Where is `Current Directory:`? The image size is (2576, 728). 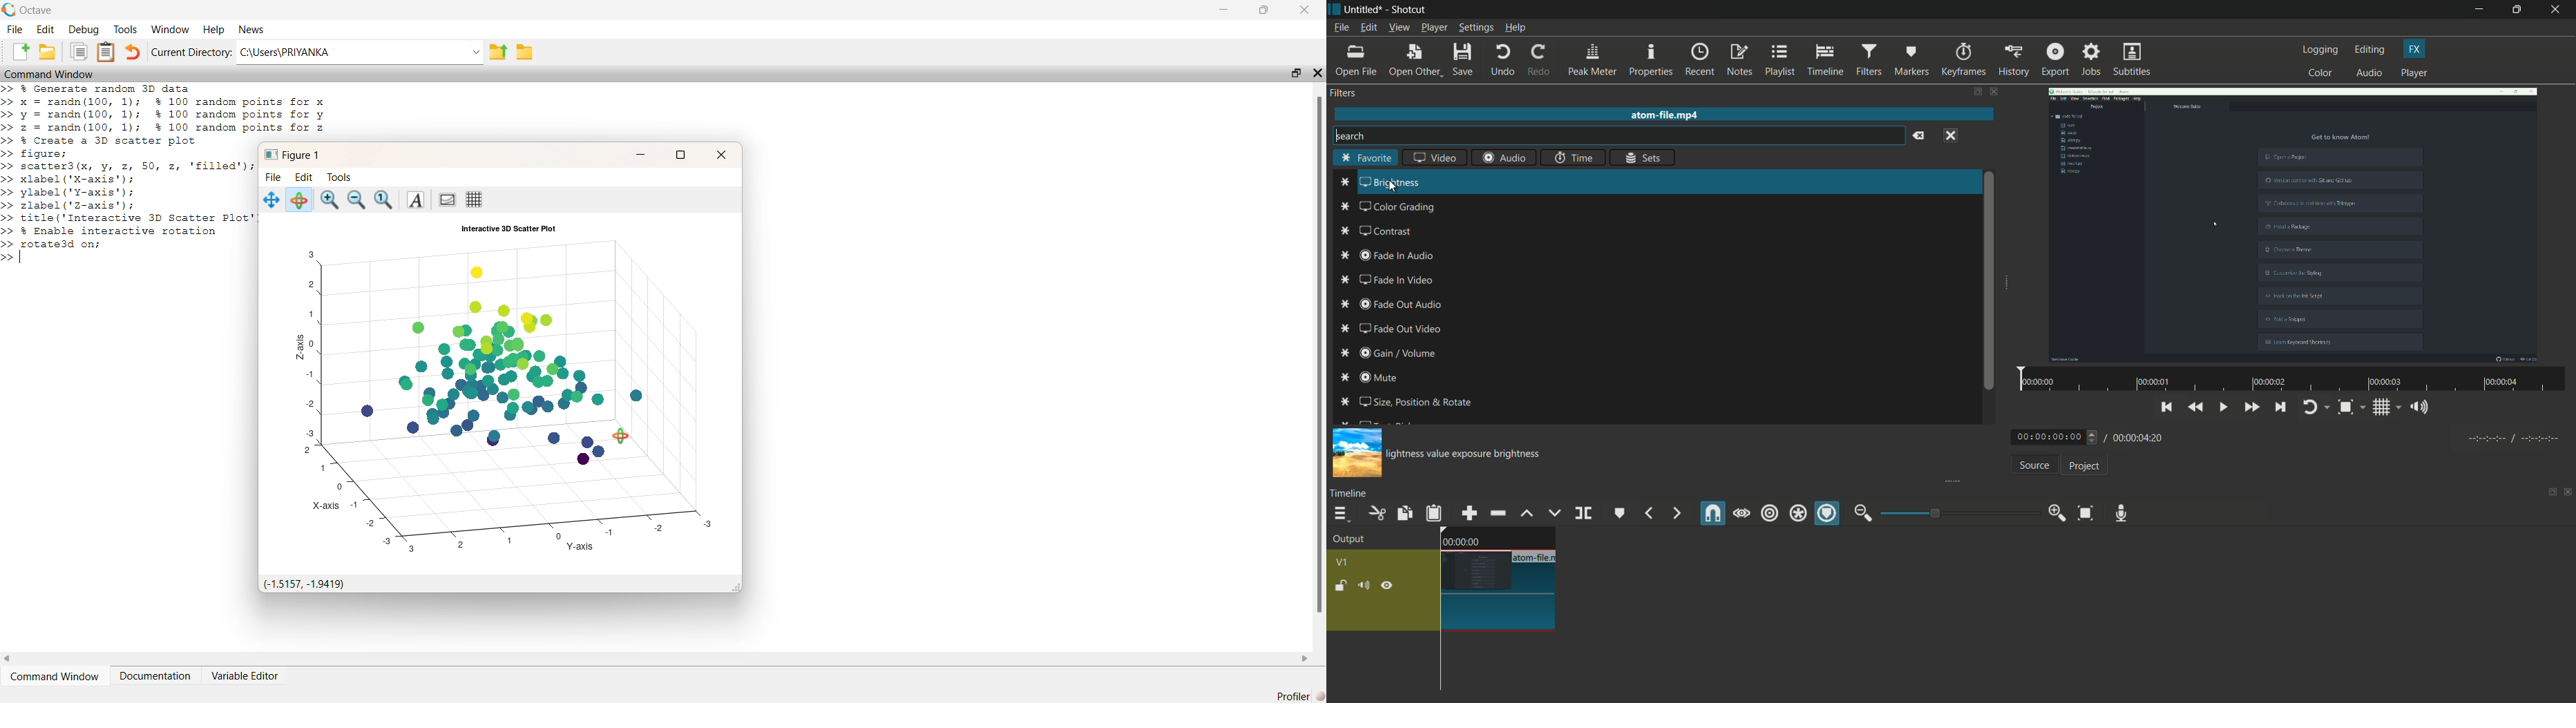
Current Directory: is located at coordinates (191, 52).